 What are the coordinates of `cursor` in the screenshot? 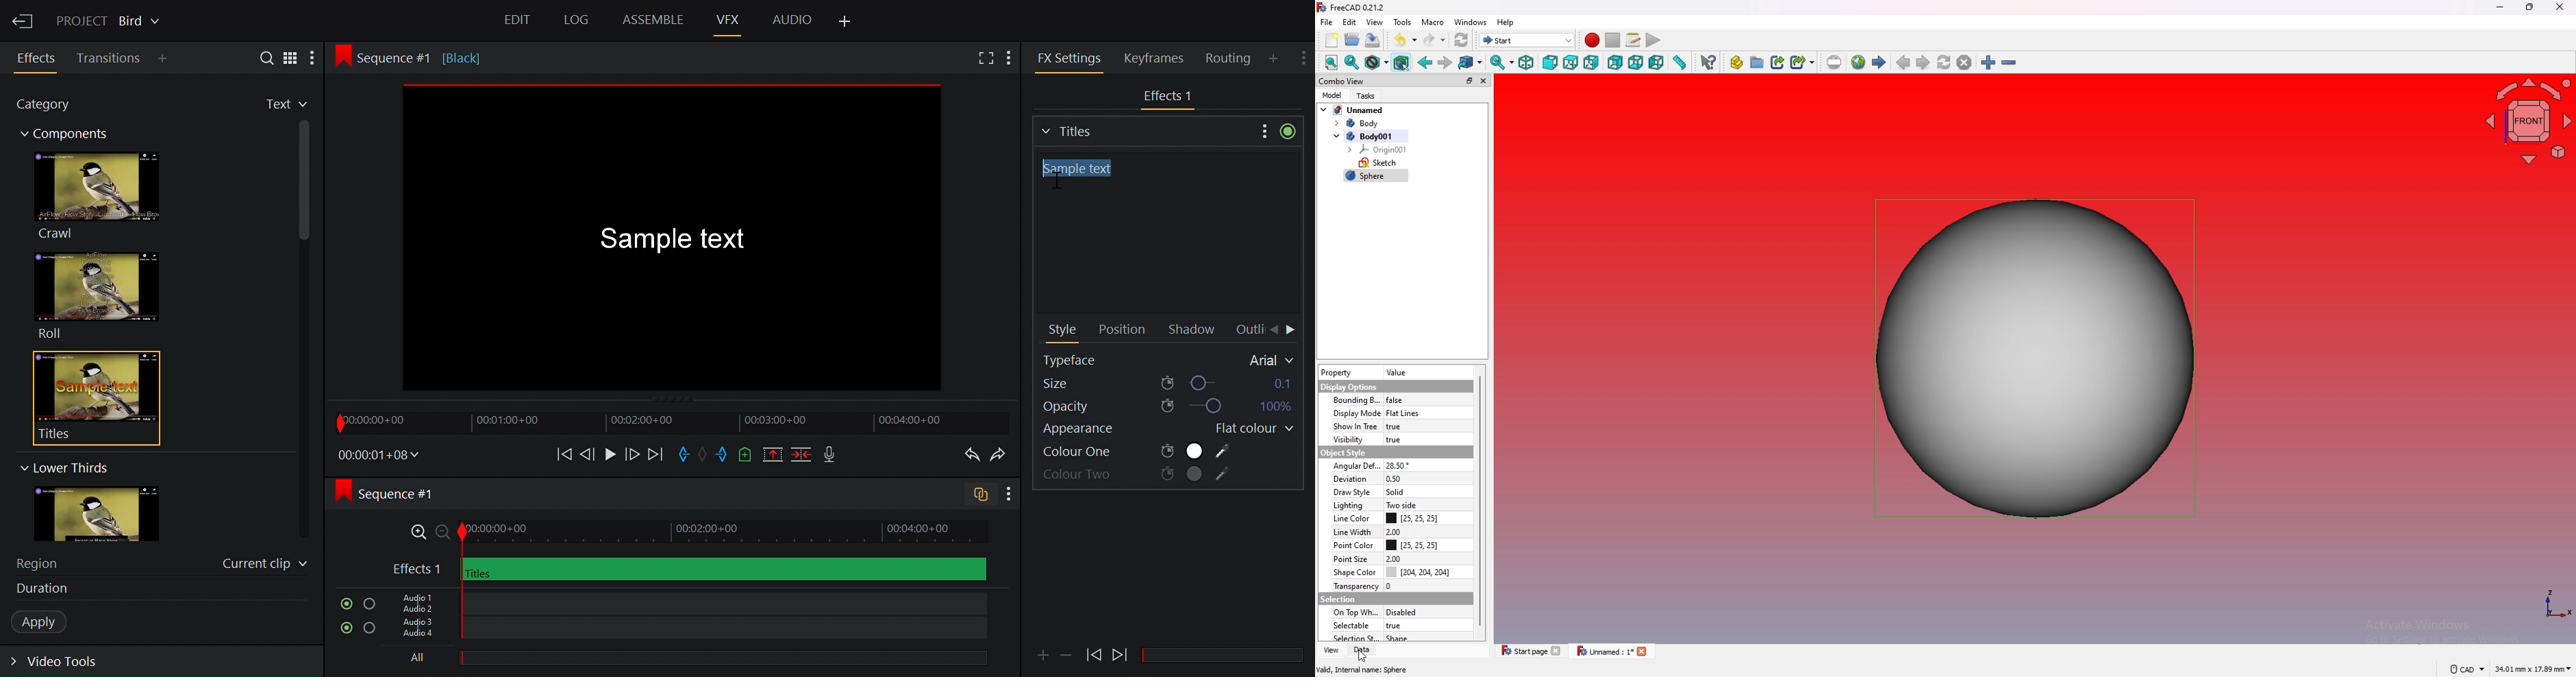 It's located at (1055, 182).